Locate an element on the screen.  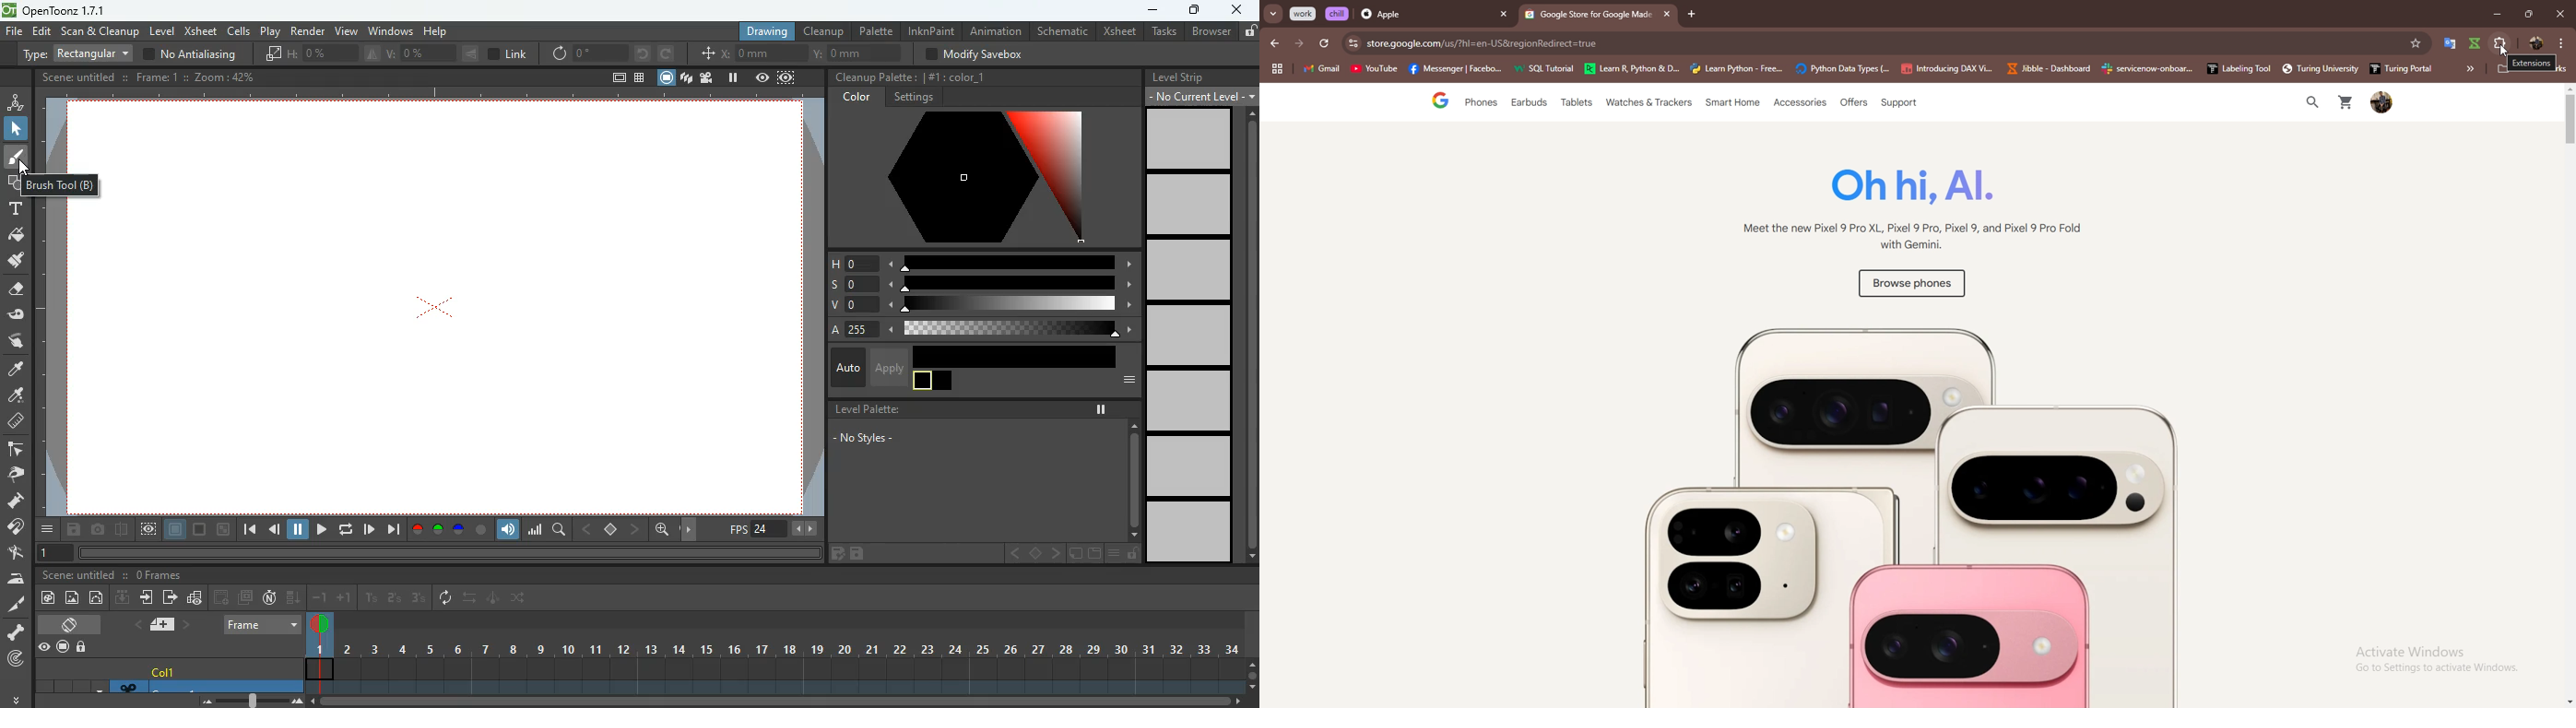
Introducing DAX Vi.. is located at coordinates (1948, 69).